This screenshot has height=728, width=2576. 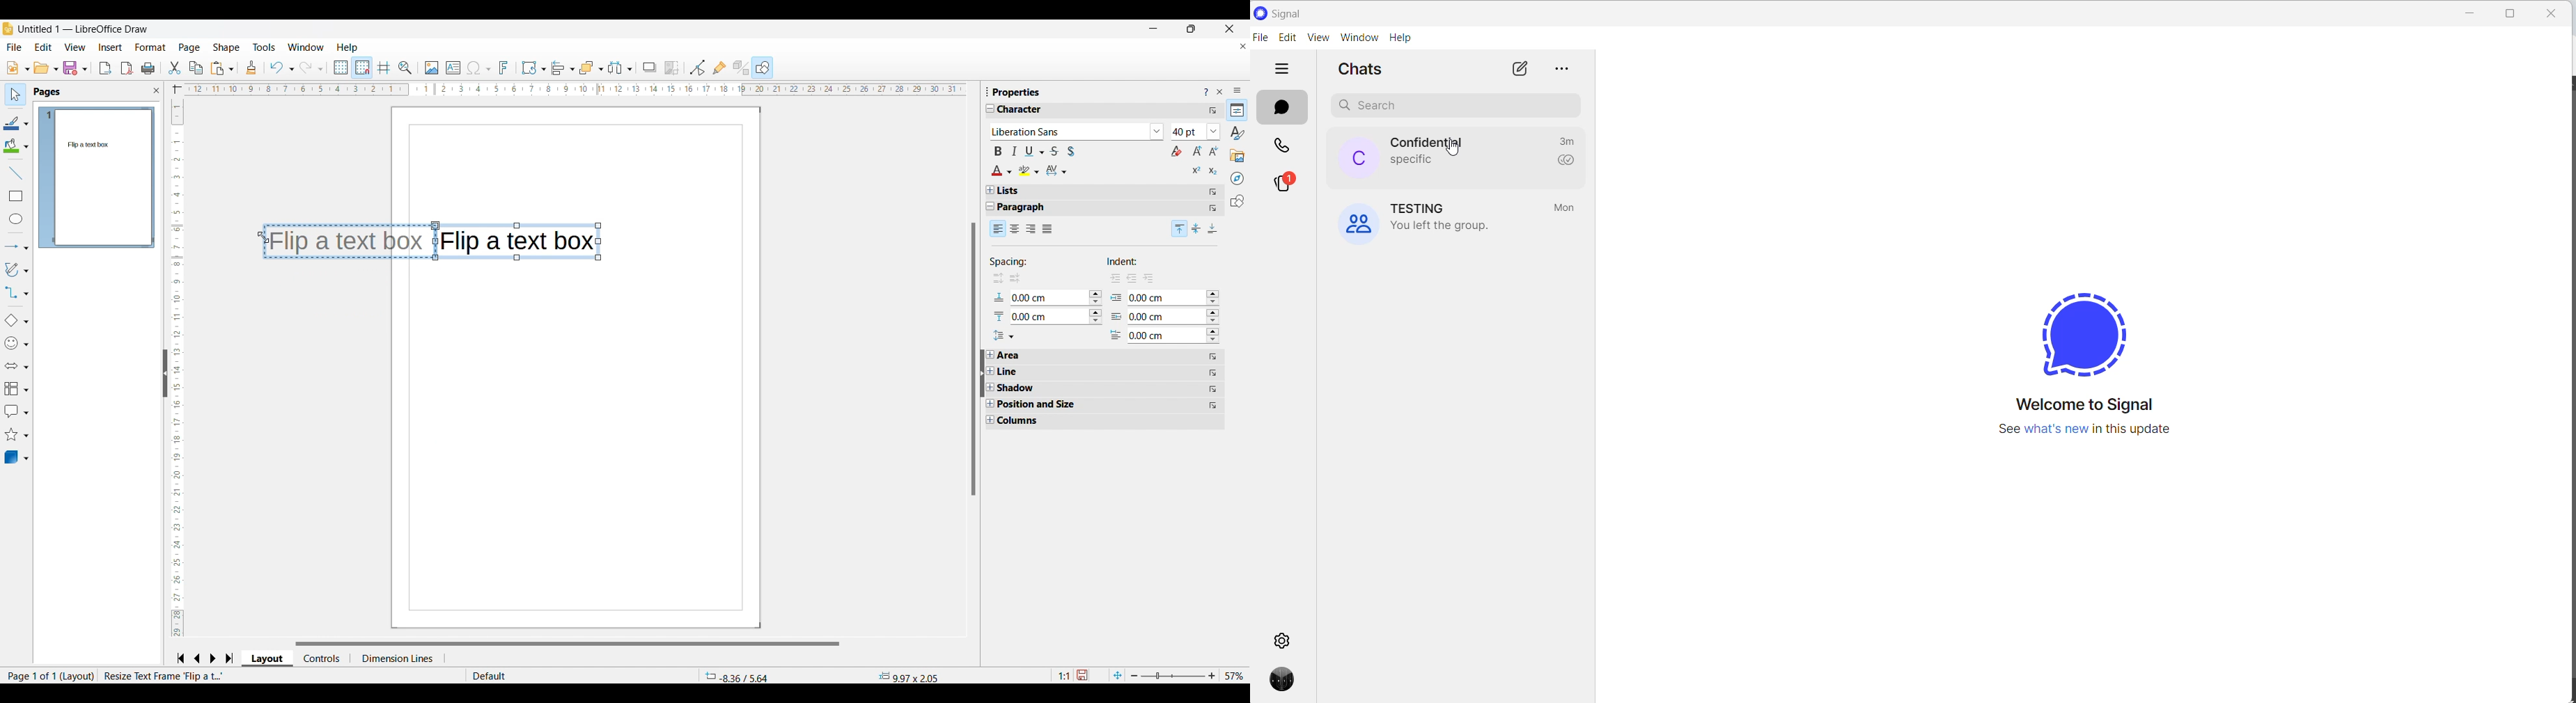 I want to click on Shapes, current selection, so click(x=763, y=68).